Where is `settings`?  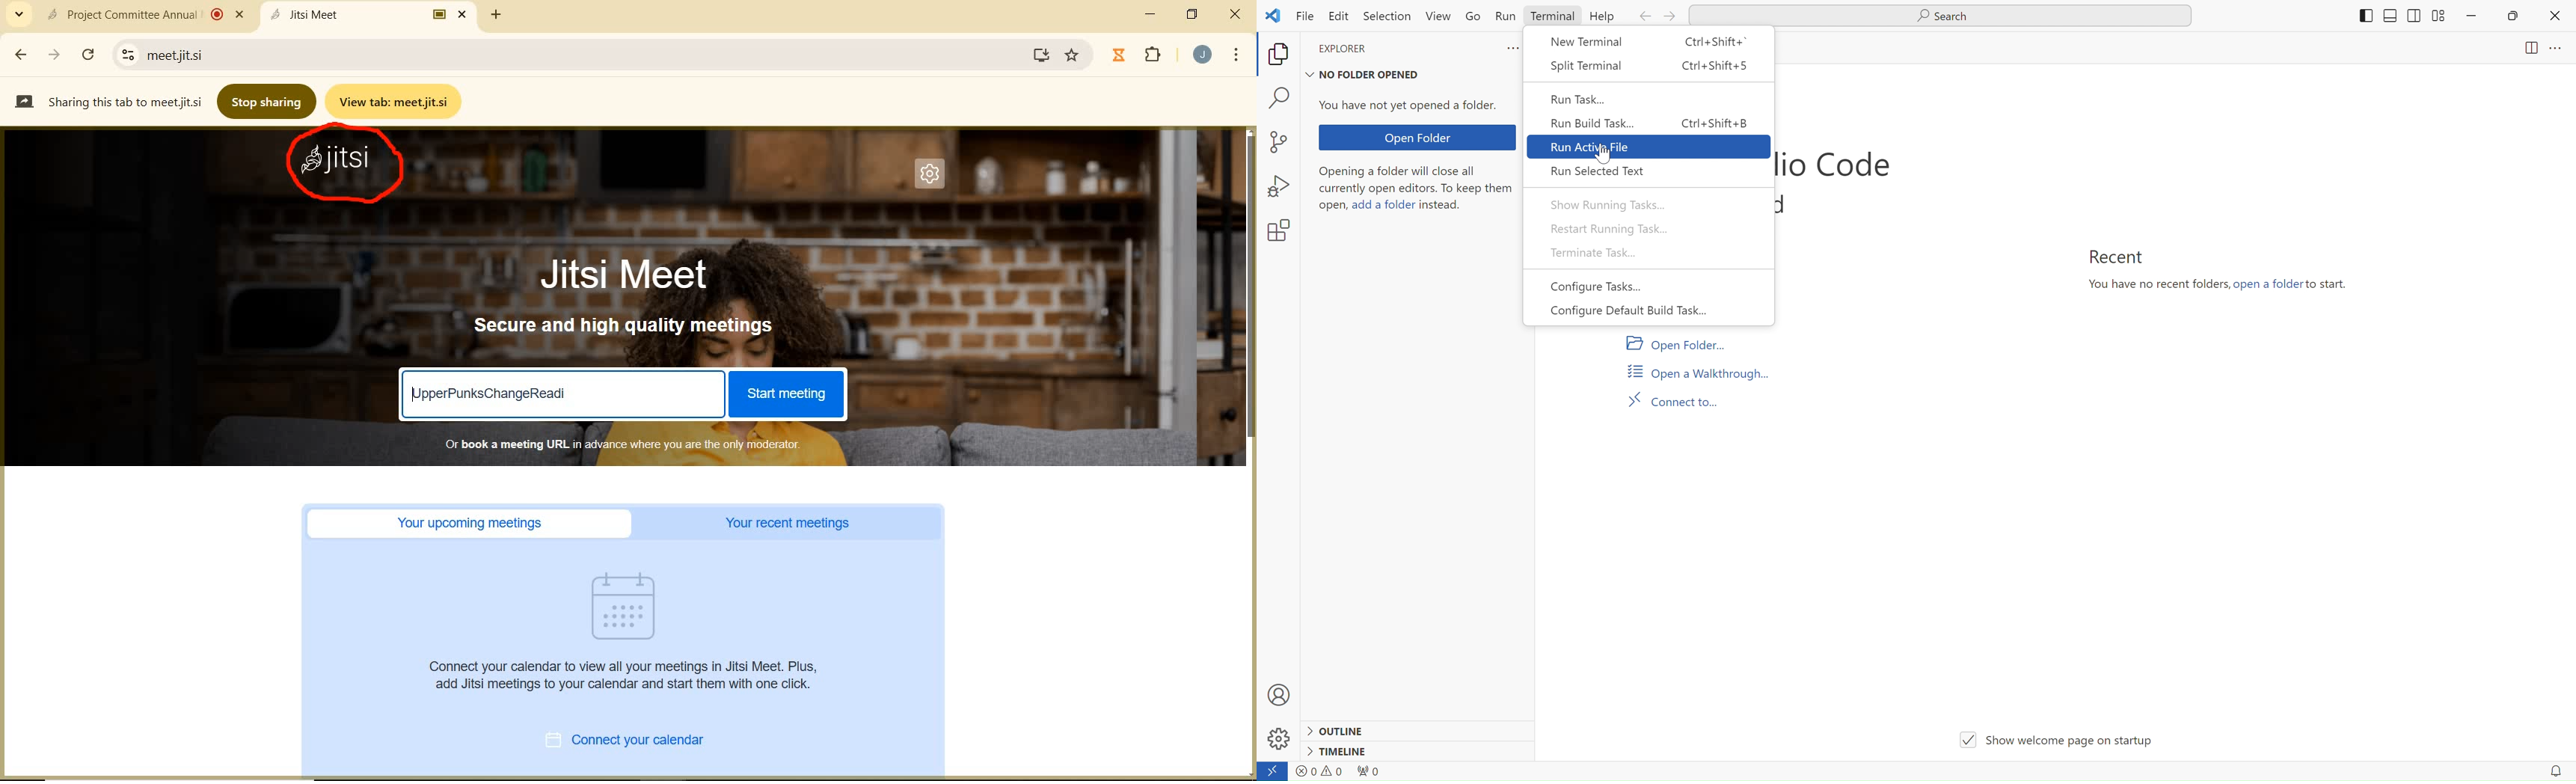 settings is located at coordinates (1279, 742).